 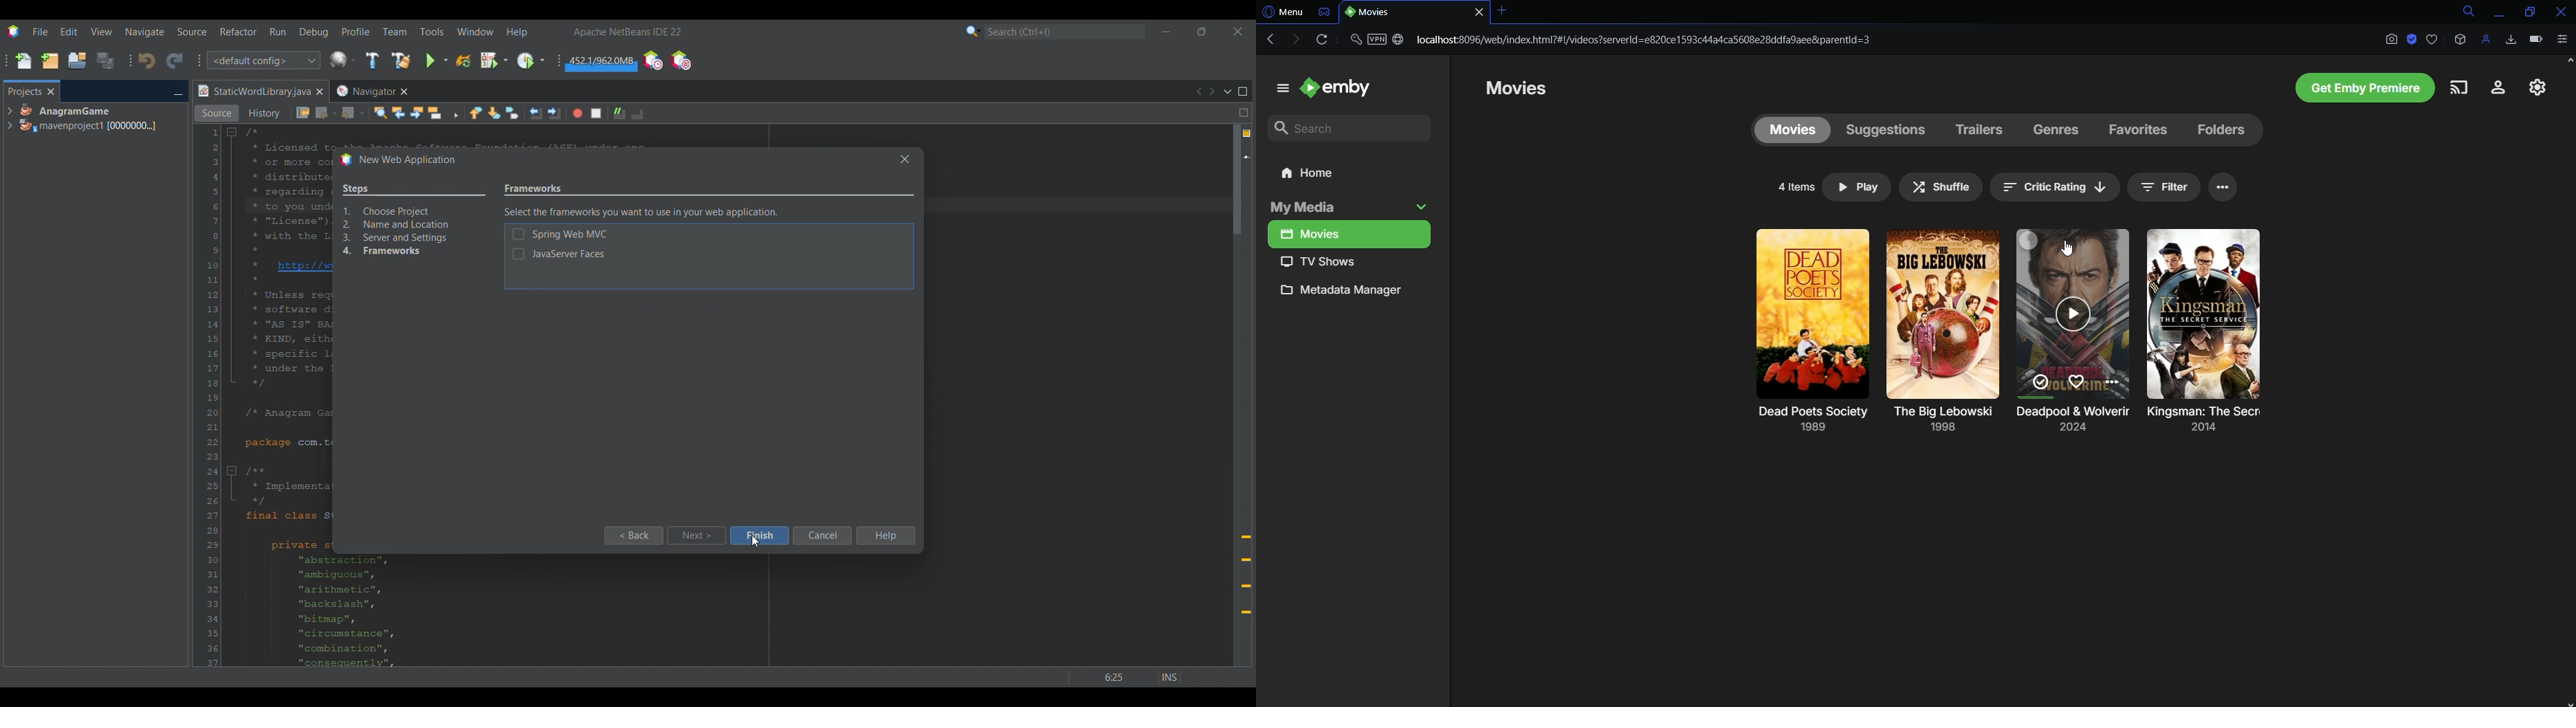 What do you see at coordinates (902, 158) in the screenshot?
I see `` at bounding box center [902, 158].